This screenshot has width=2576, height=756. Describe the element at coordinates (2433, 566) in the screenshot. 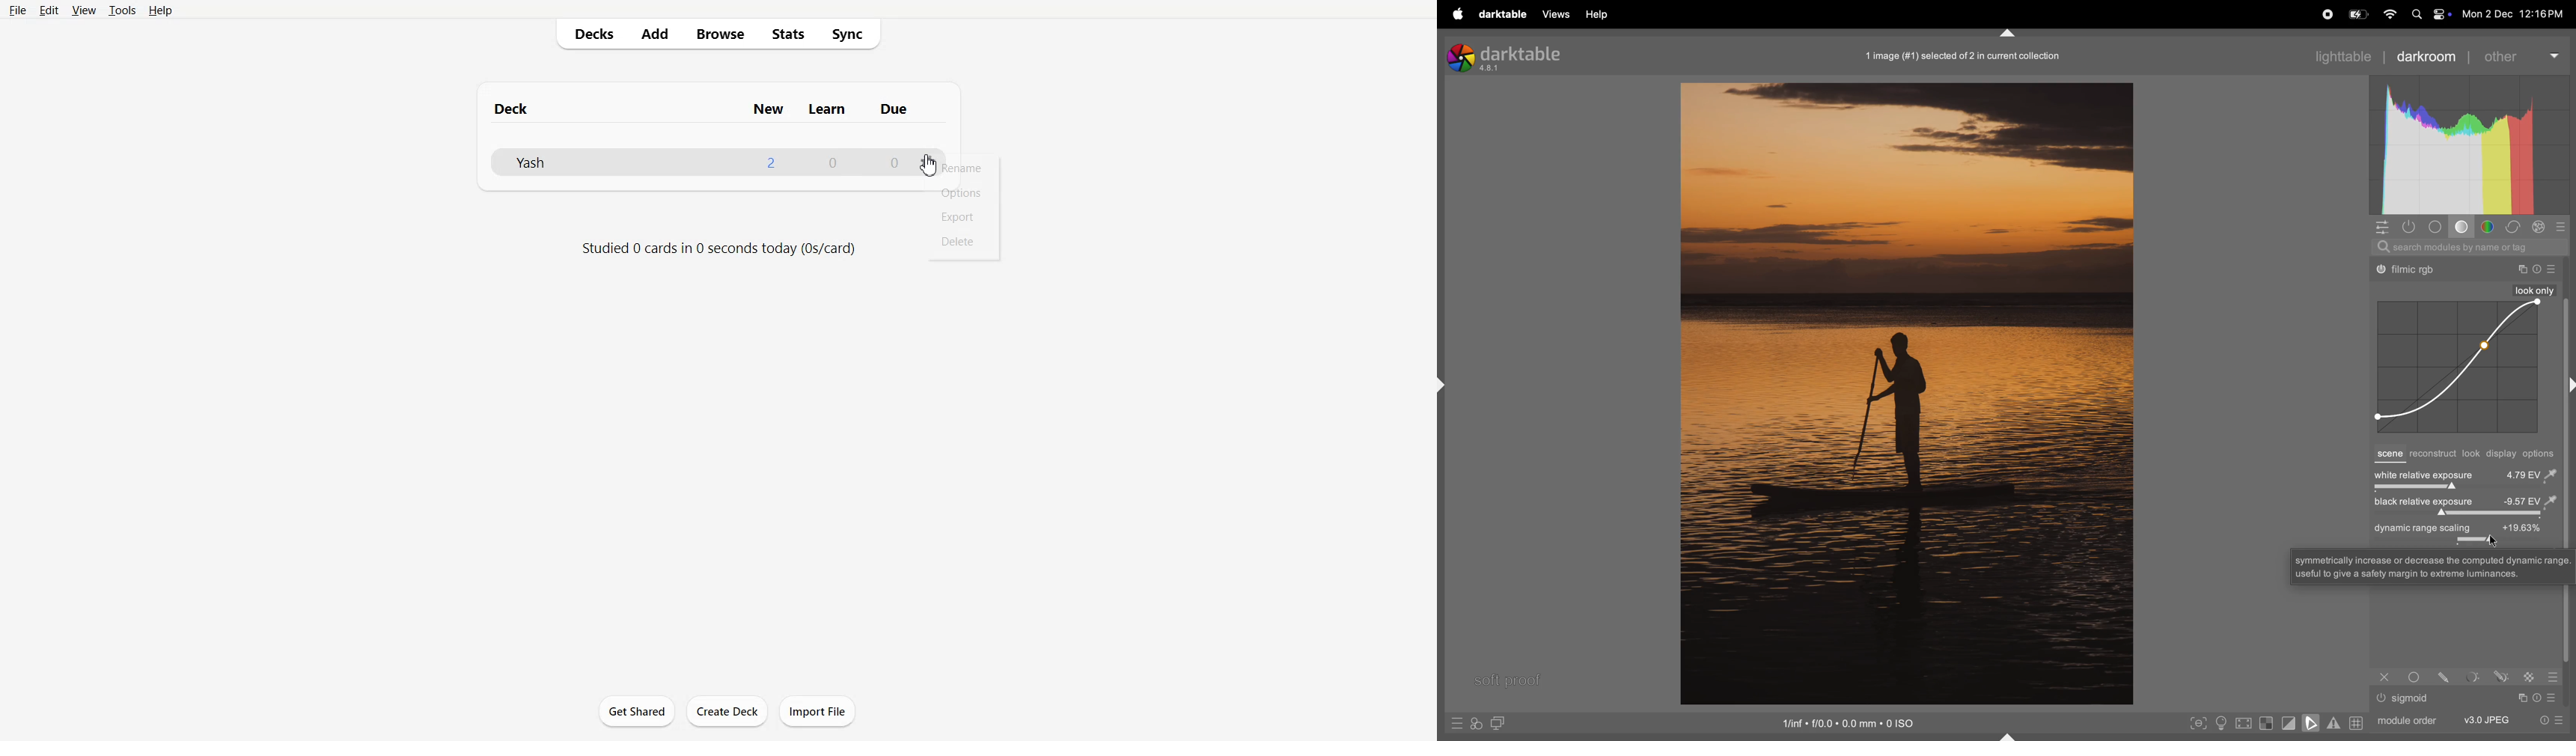

I see `` at that location.